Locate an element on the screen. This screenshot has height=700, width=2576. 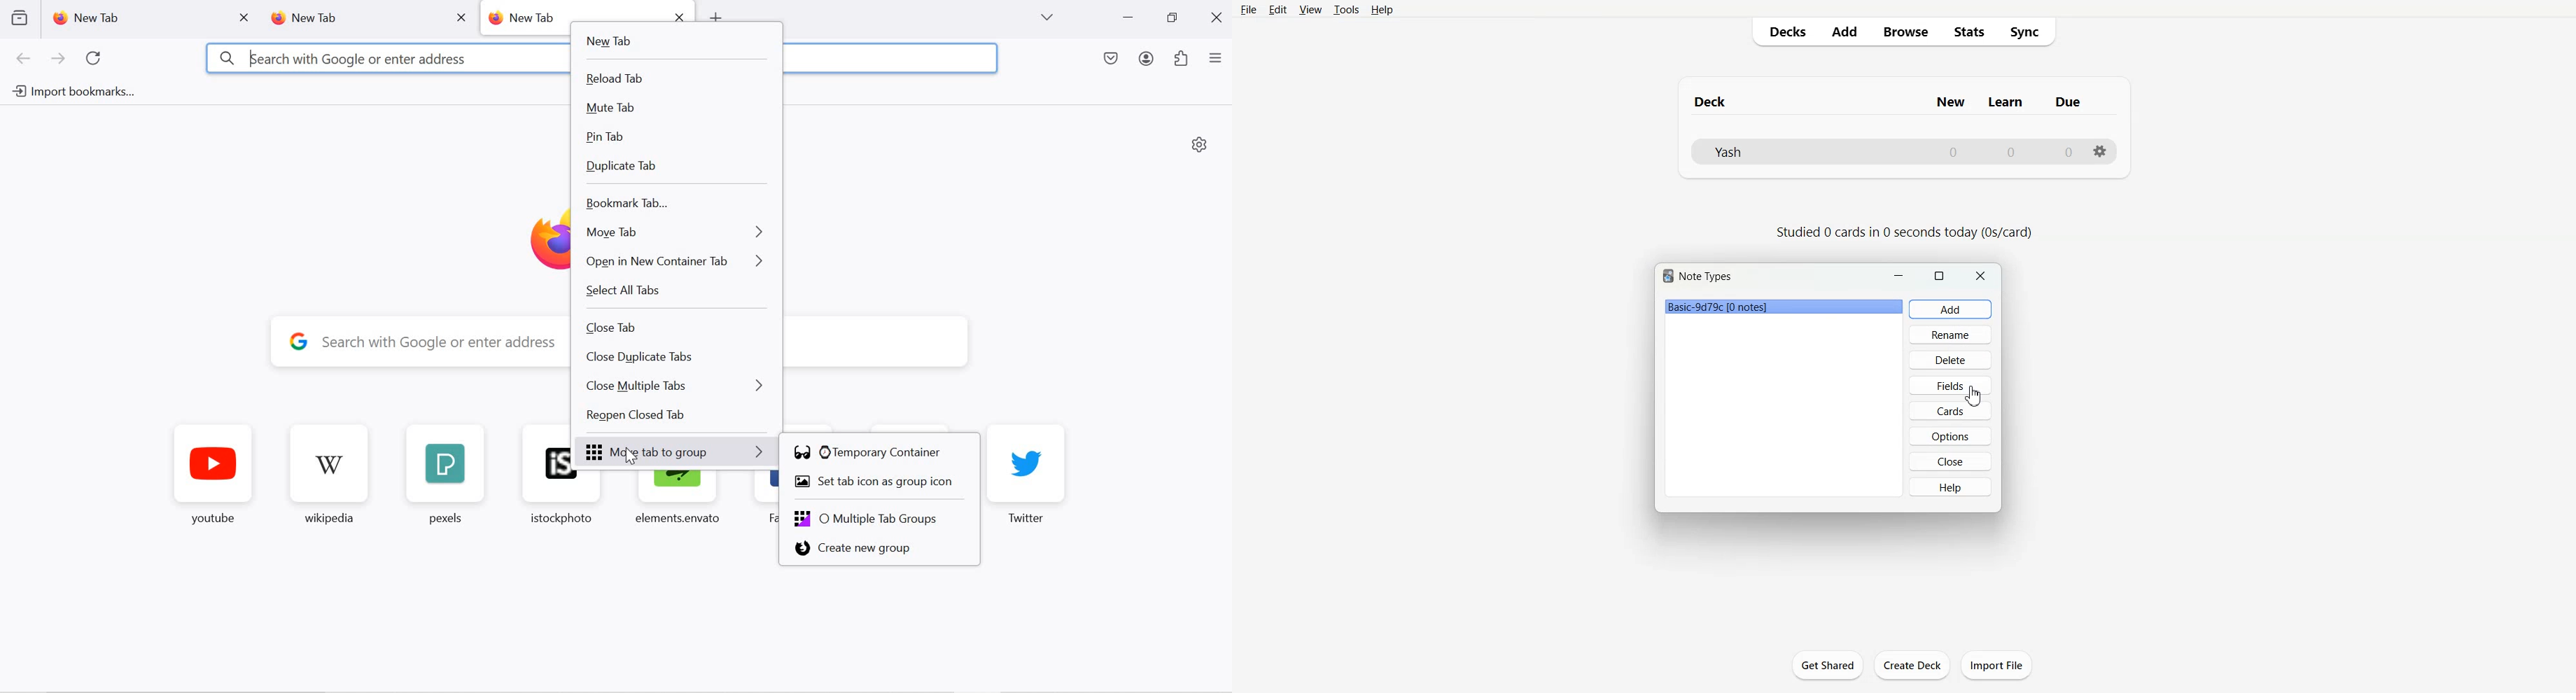
Sync is located at coordinates (2029, 32).